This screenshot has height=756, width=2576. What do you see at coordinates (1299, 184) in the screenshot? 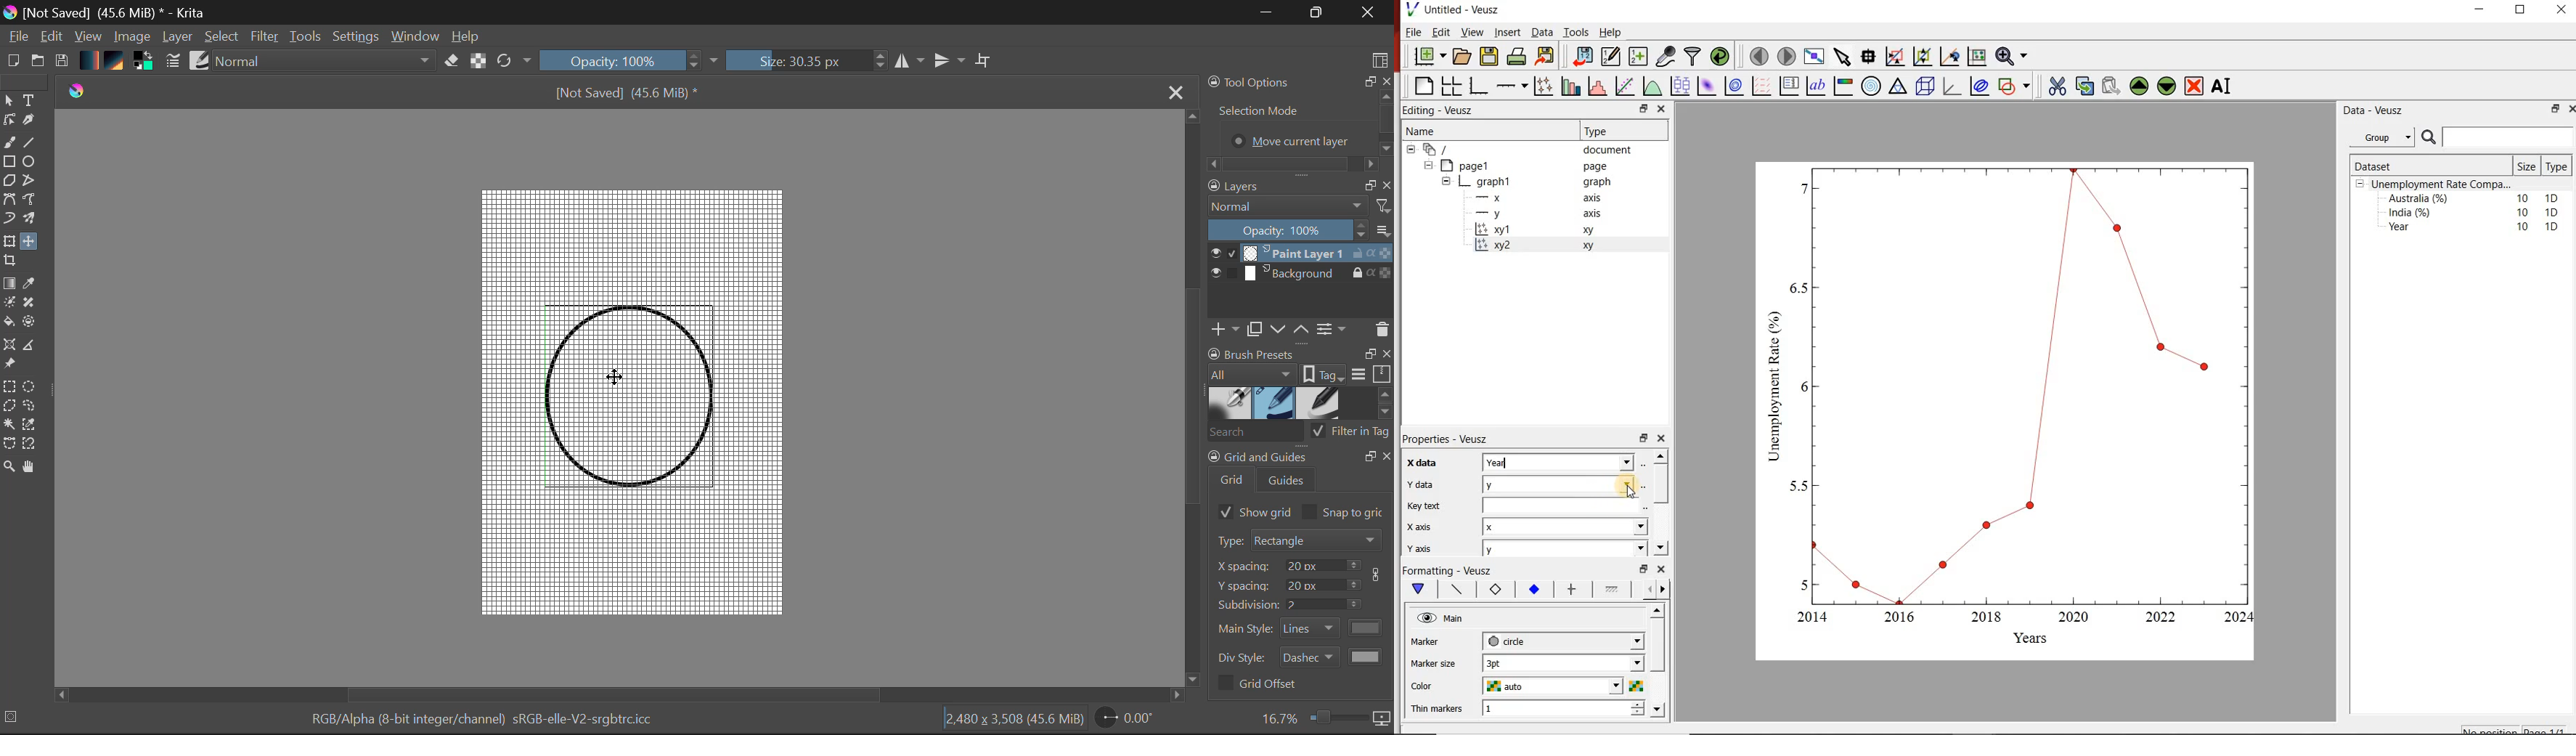
I see `Layers Docket Tab` at bounding box center [1299, 184].